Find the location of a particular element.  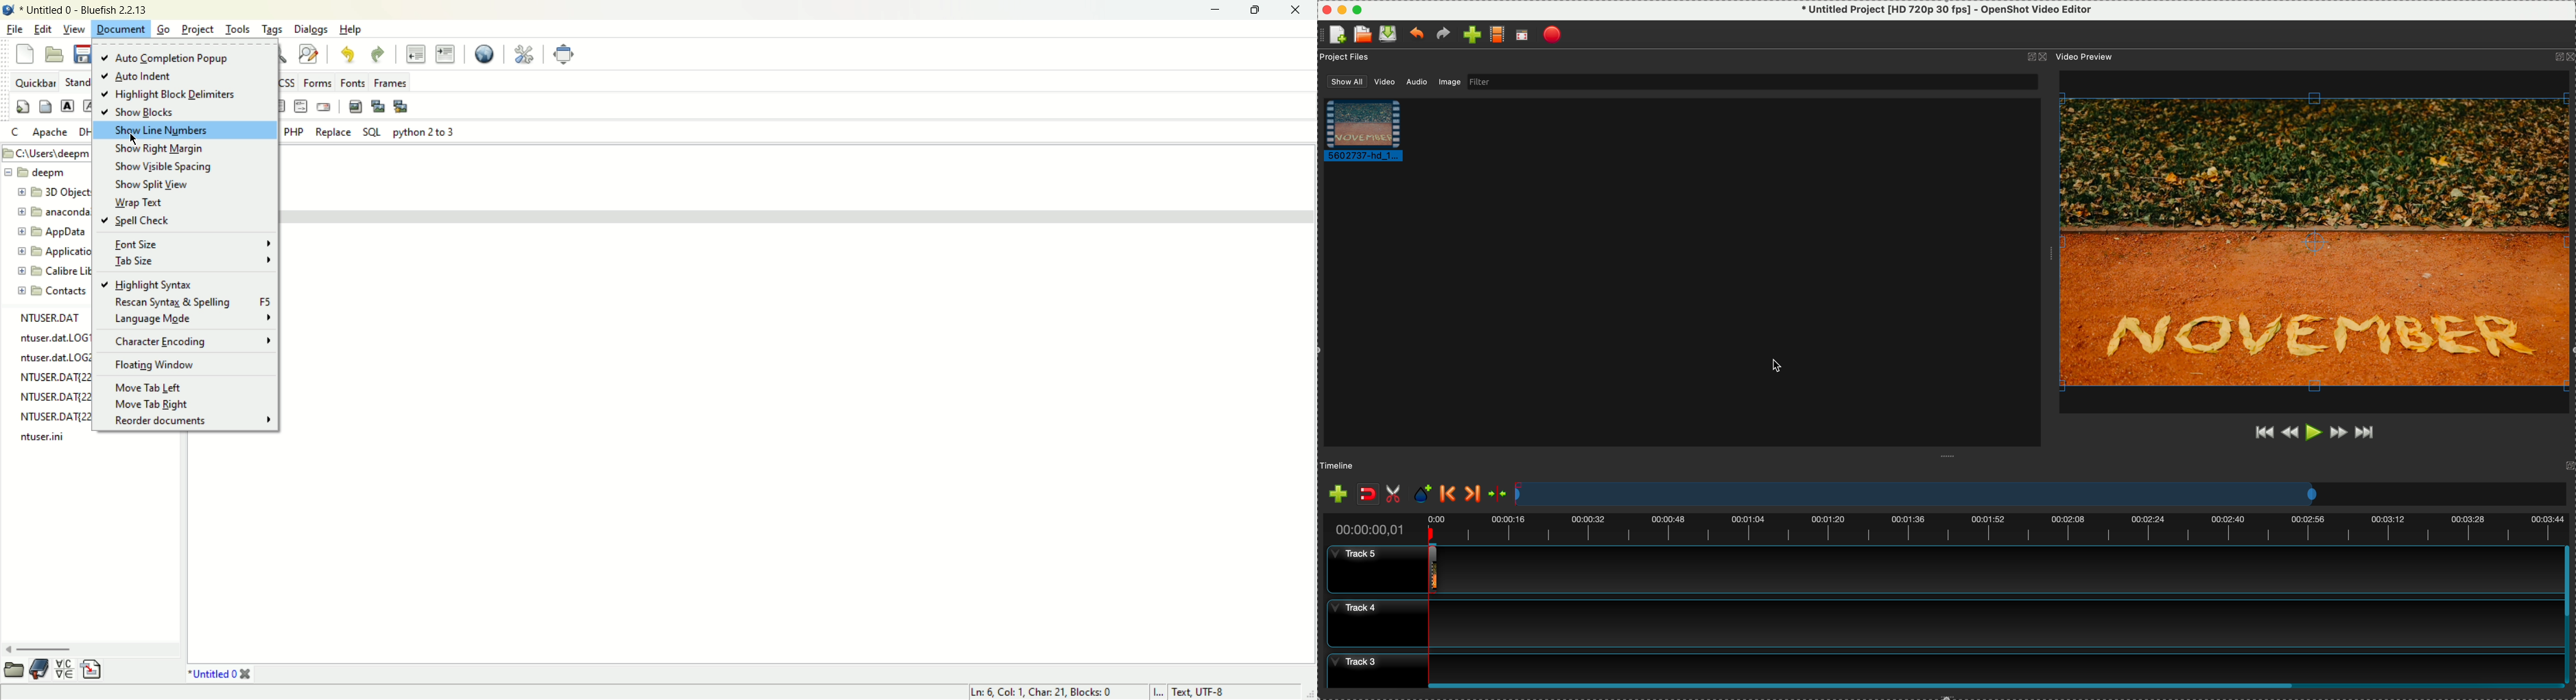

app data is located at coordinates (52, 232).